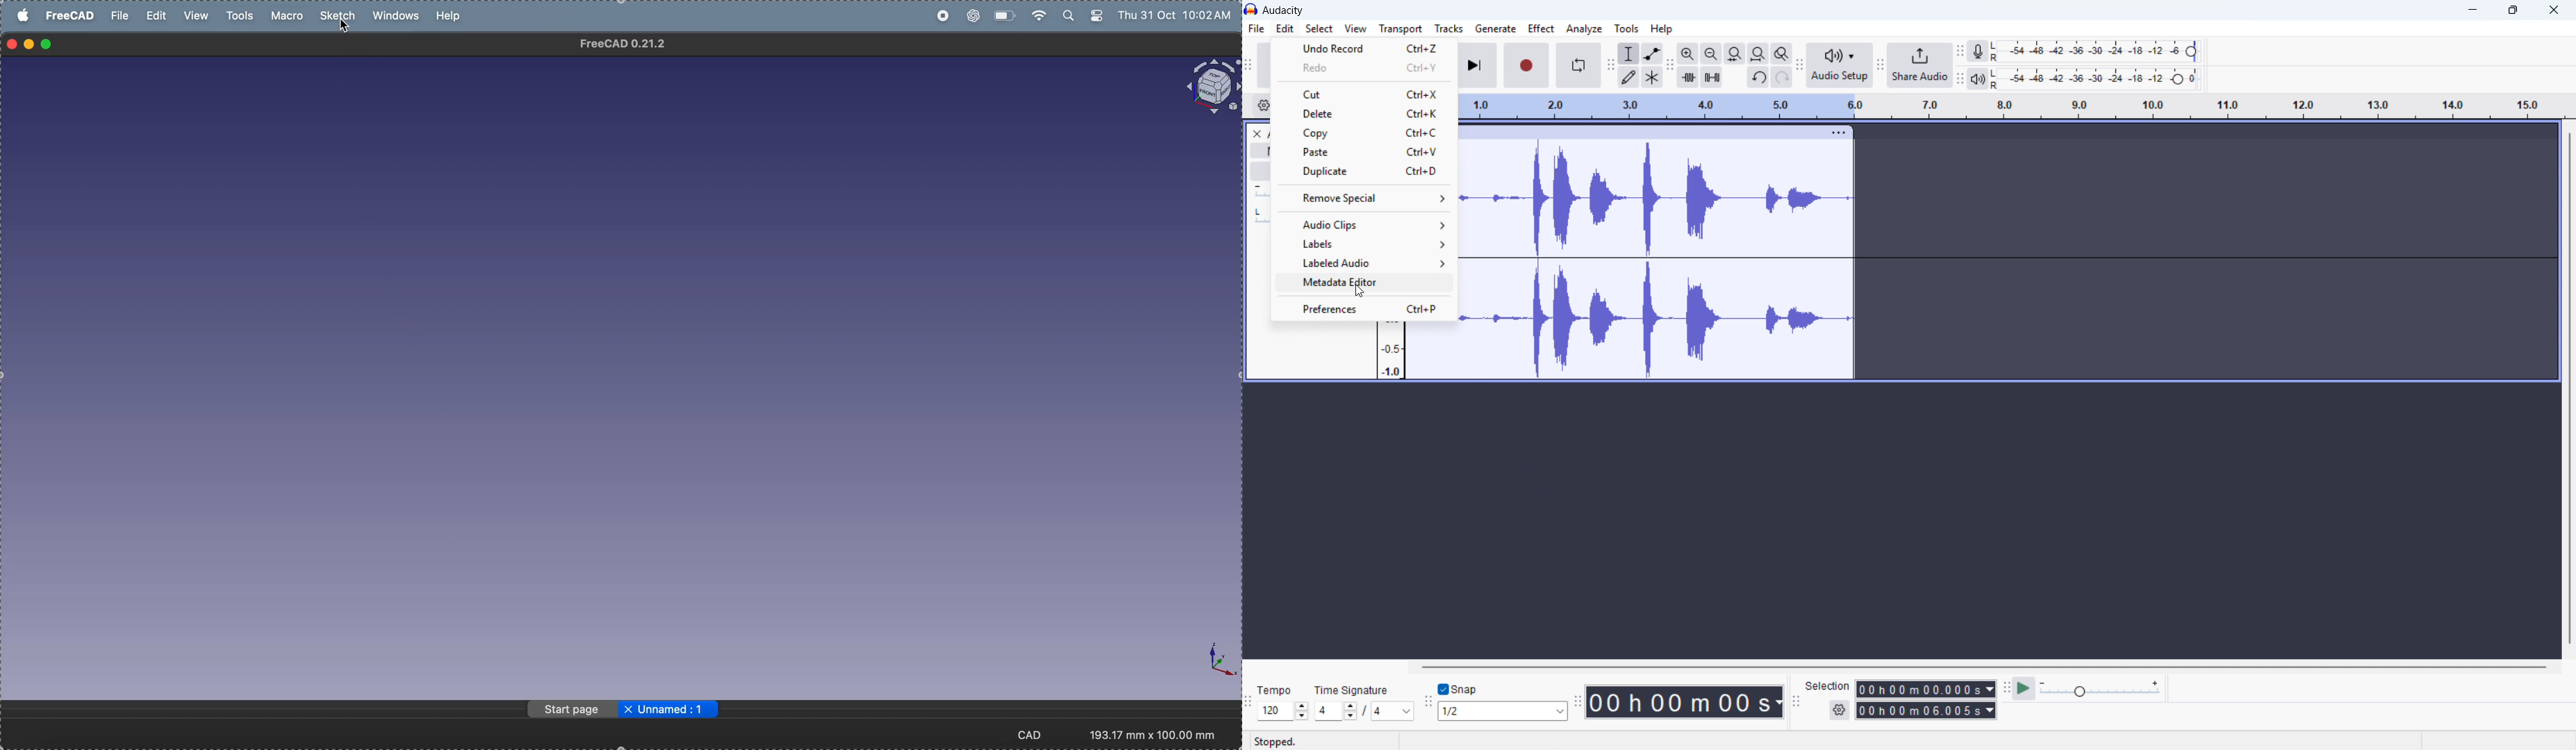  I want to click on free cad, so click(72, 15).